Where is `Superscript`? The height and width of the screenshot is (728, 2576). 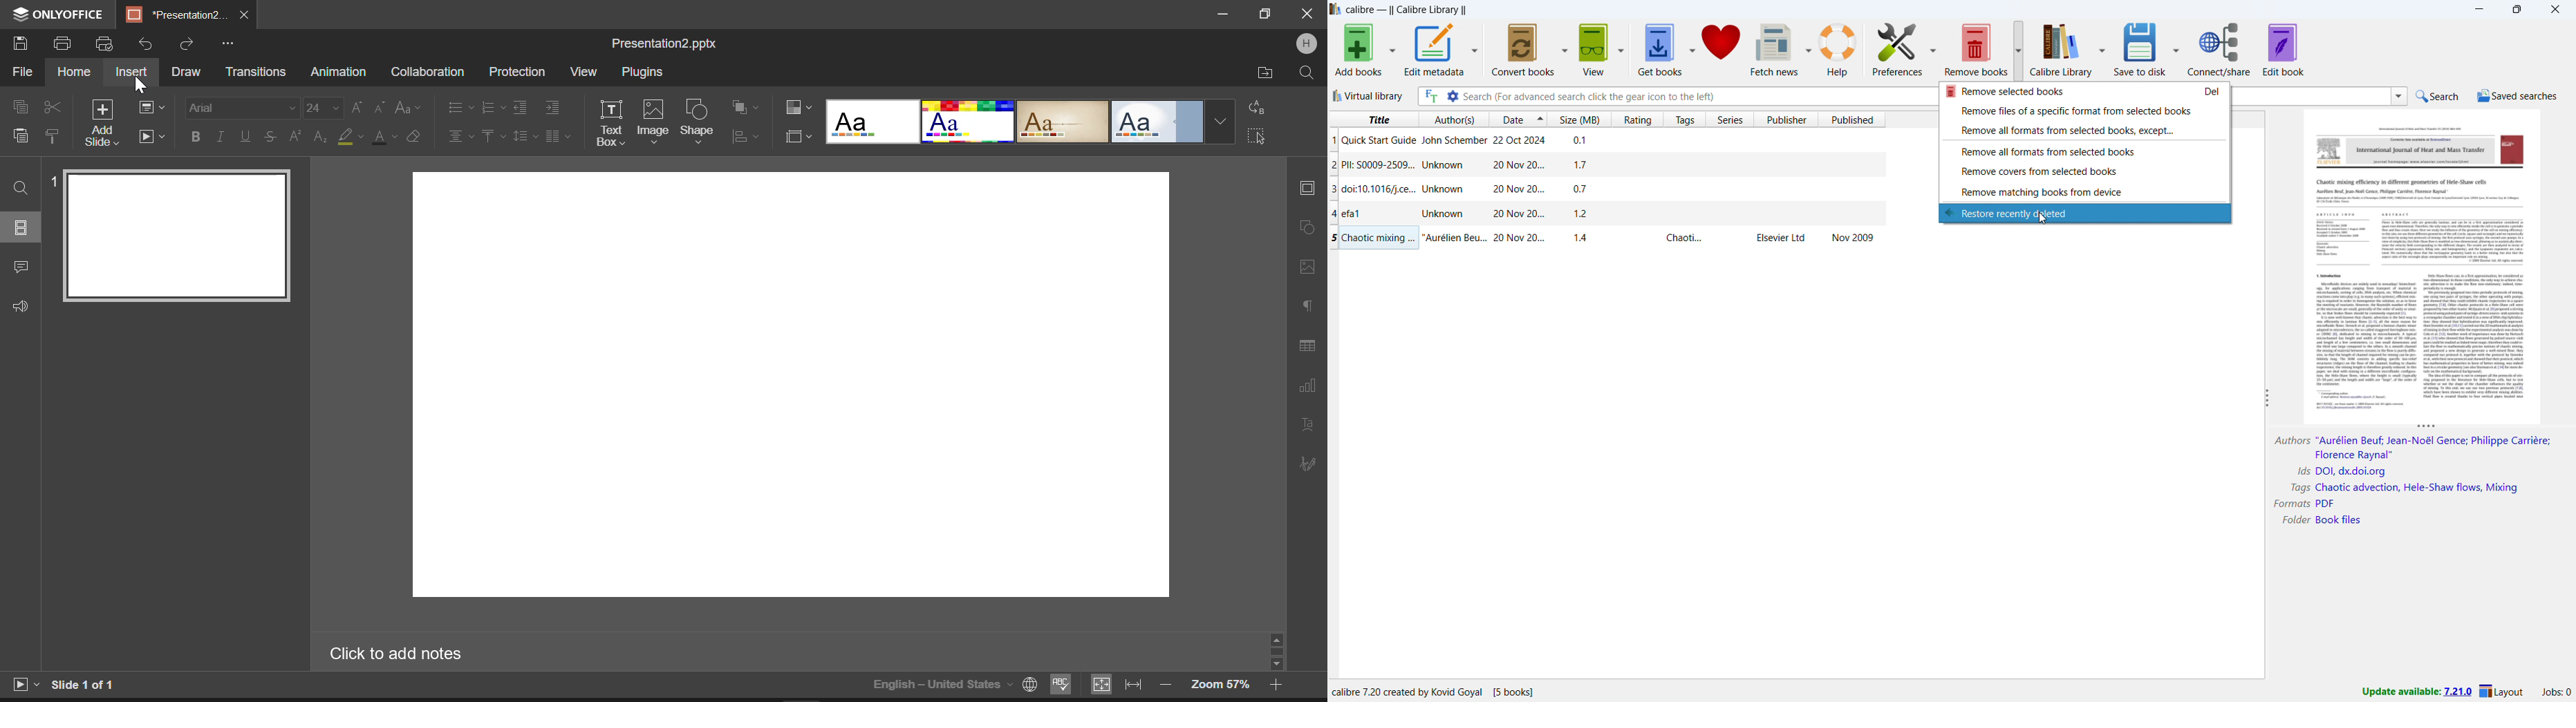
Superscript is located at coordinates (320, 135).